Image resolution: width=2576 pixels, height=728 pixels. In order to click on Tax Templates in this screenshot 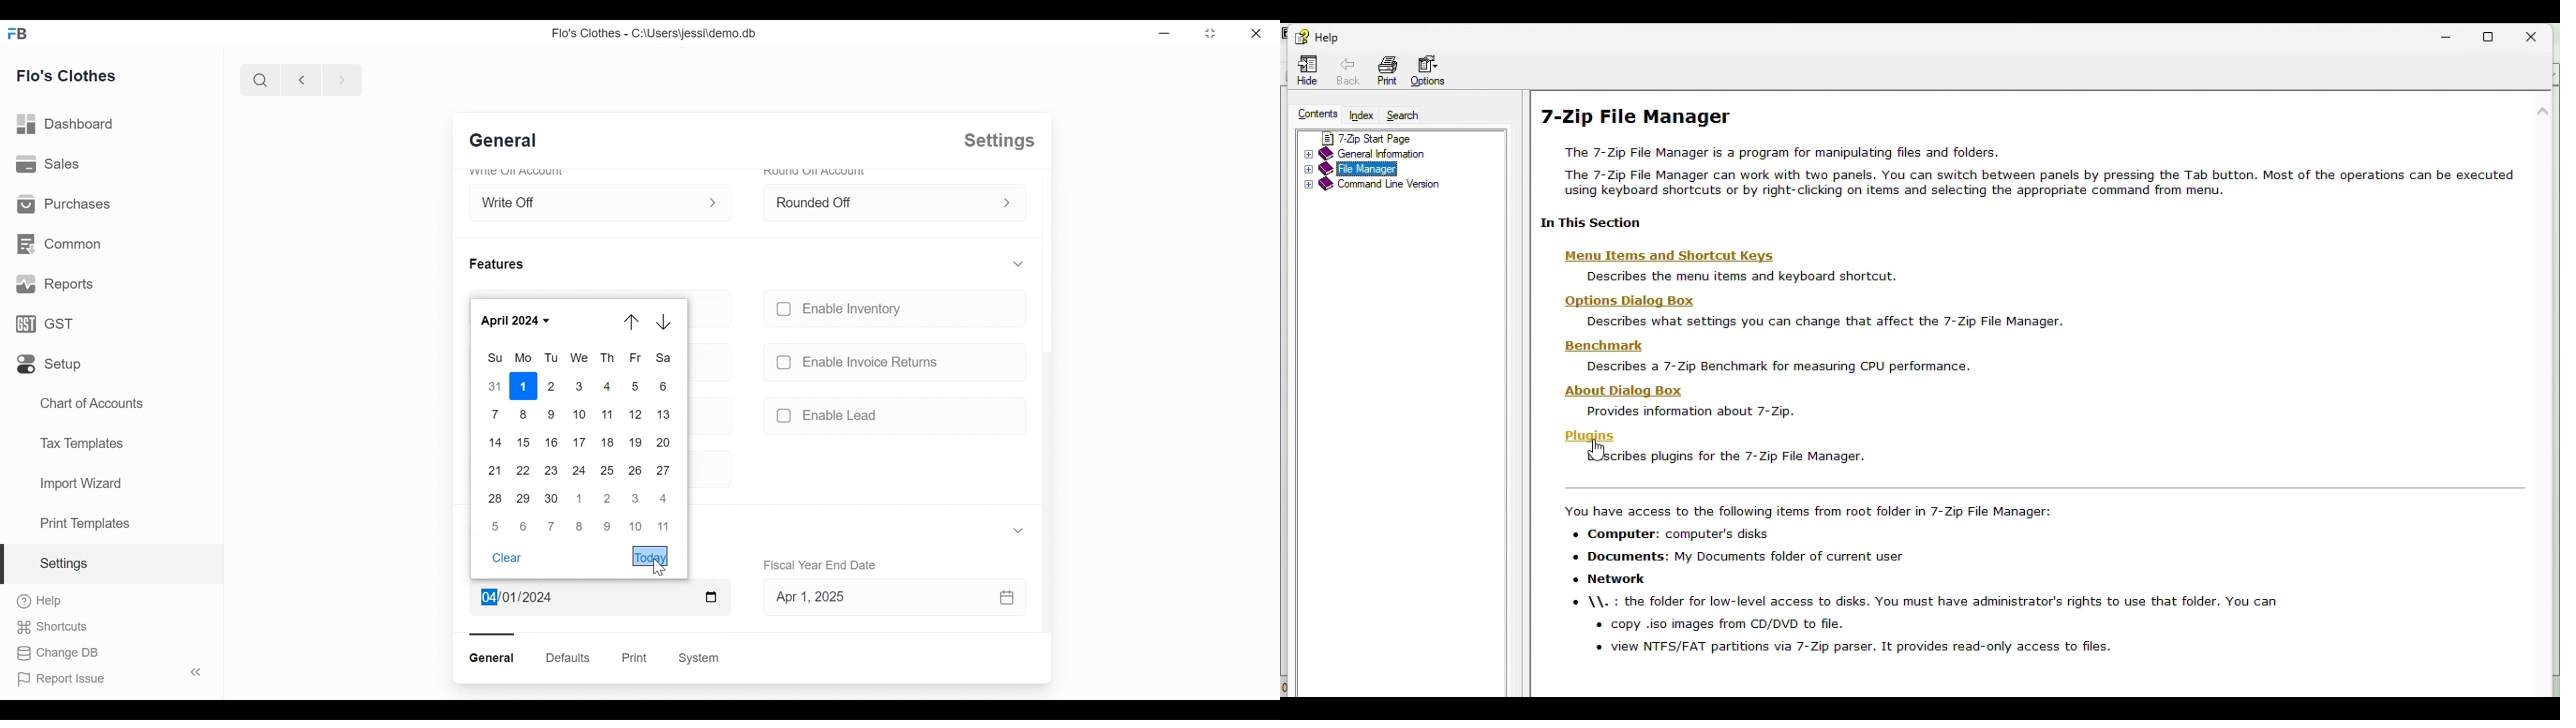, I will do `click(81, 443)`.